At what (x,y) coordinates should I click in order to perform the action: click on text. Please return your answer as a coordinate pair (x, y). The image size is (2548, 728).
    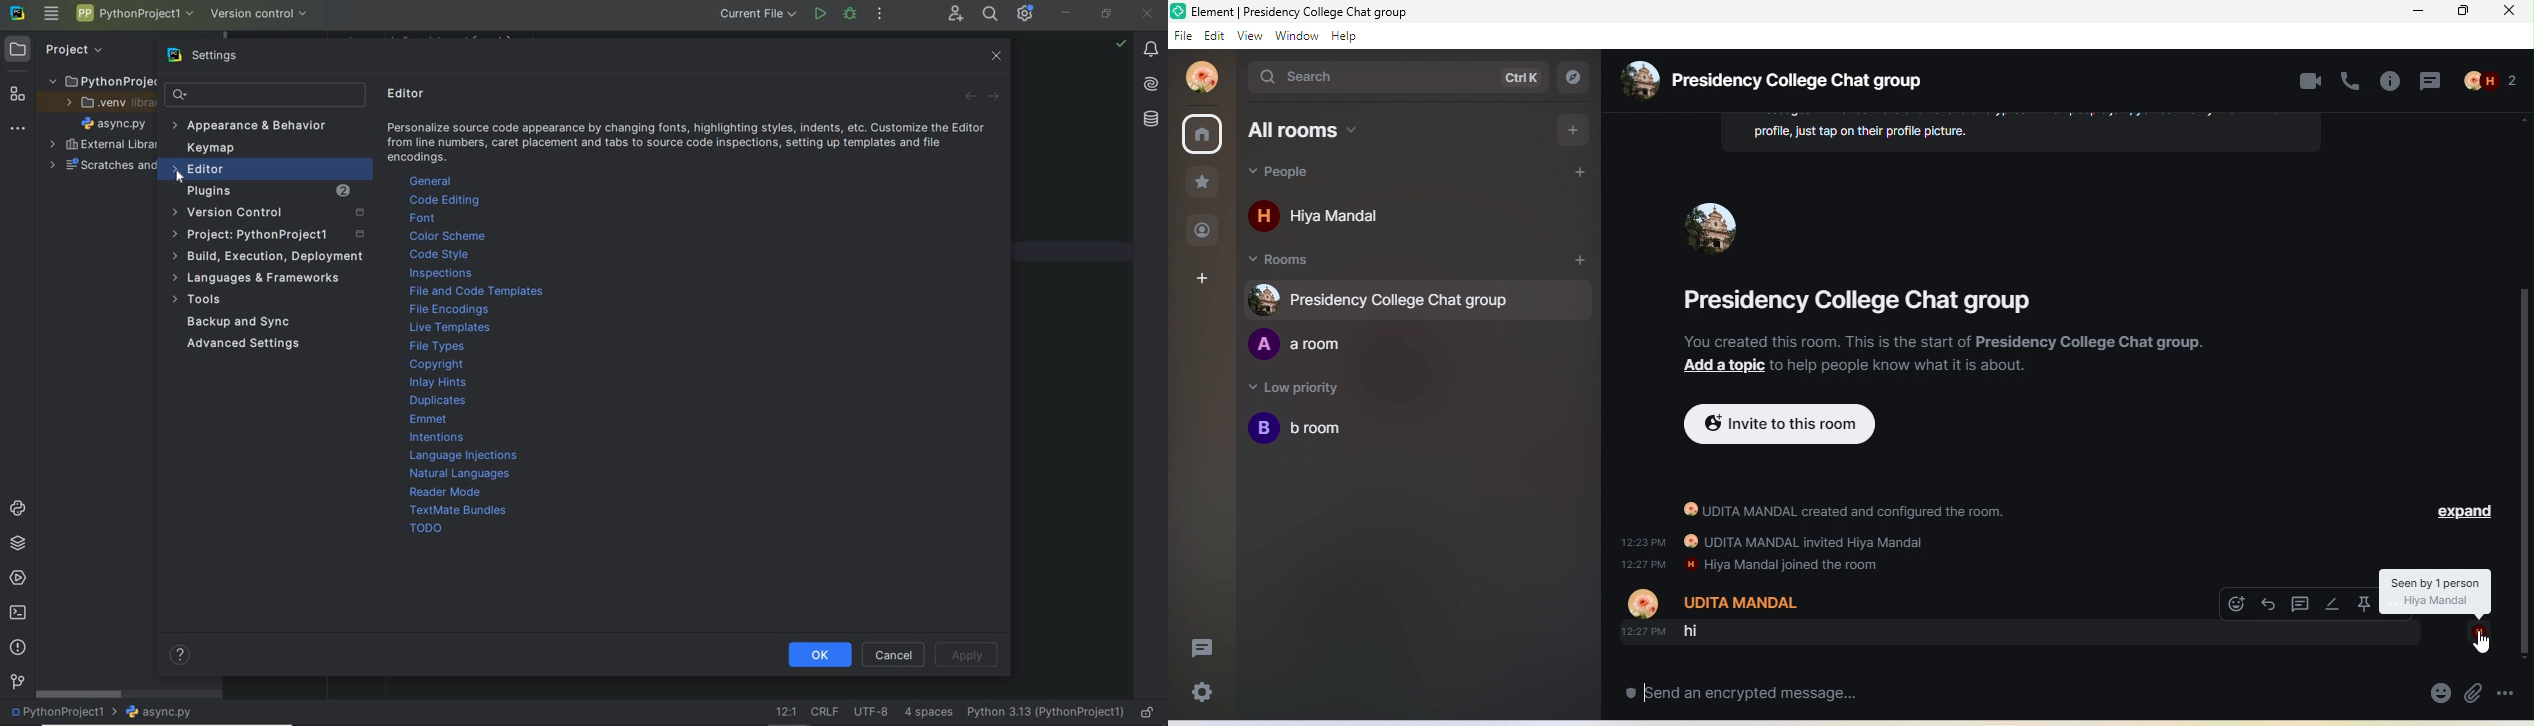
    Looking at the image, I should click on (2022, 132).